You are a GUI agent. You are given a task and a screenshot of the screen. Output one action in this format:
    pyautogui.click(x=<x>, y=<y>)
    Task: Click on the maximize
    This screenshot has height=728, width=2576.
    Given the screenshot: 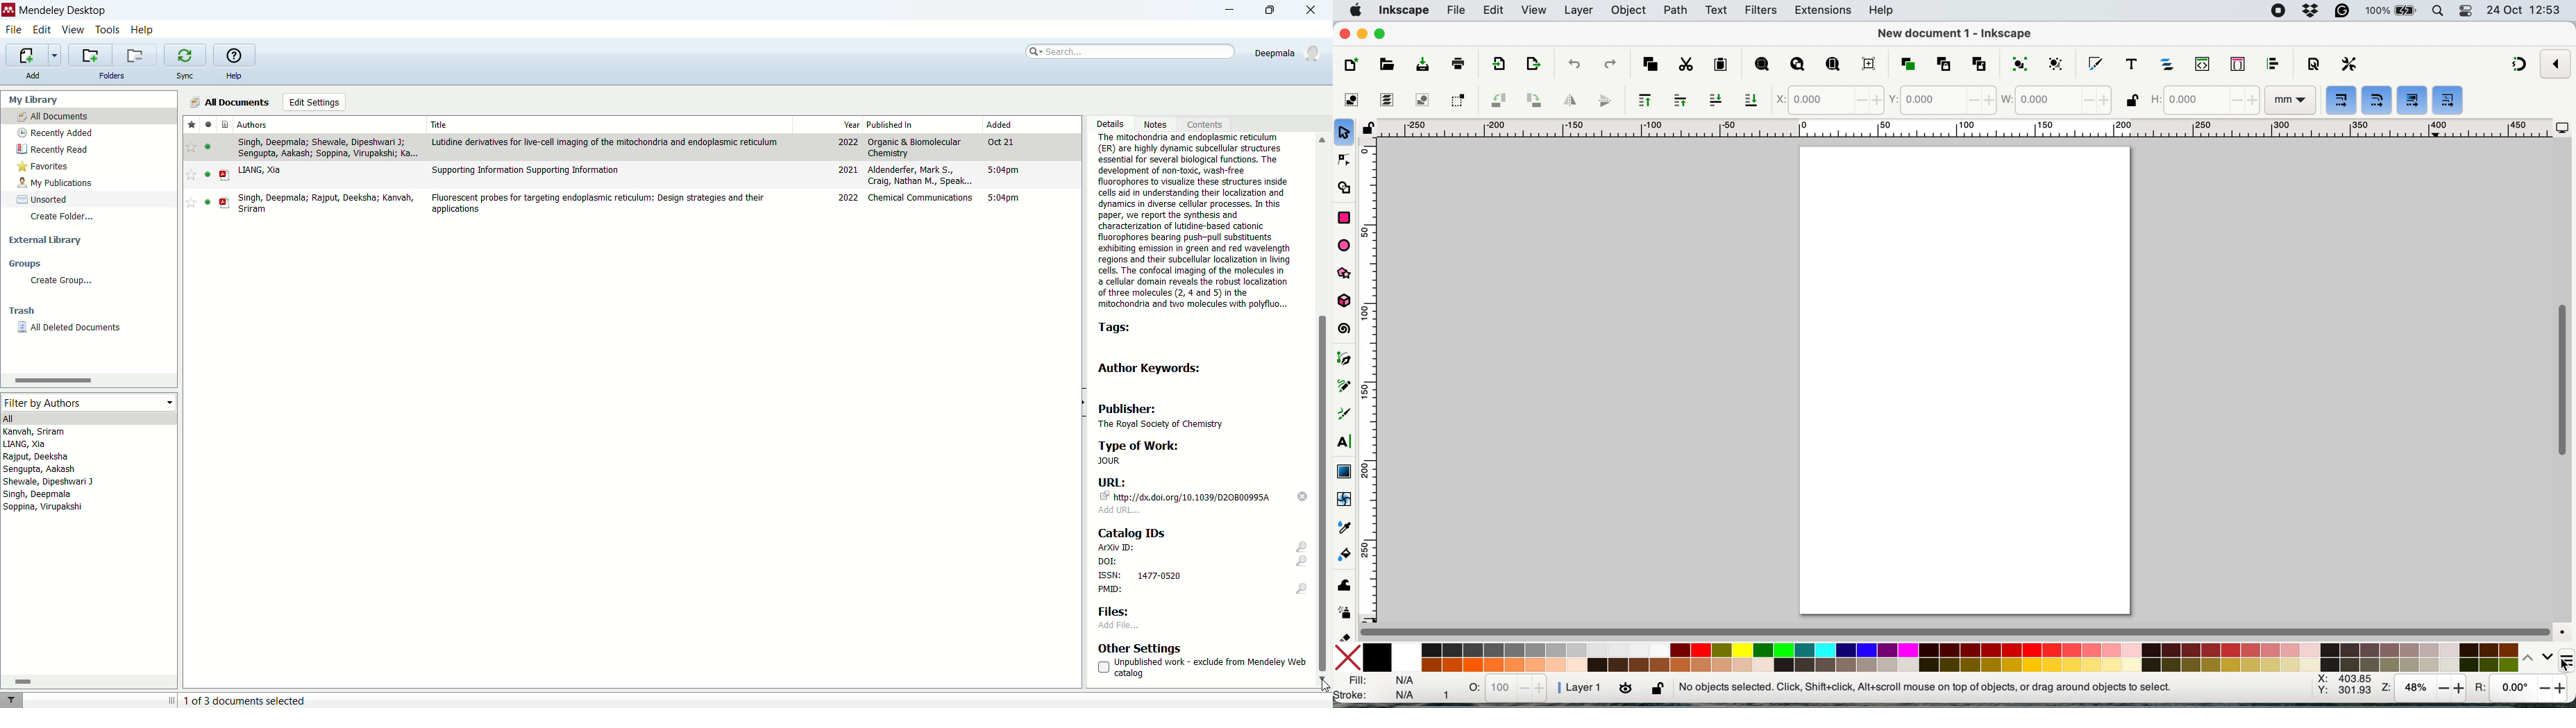 What is the action you would take?
    pyautogui.click(x=1275, y=10)
    